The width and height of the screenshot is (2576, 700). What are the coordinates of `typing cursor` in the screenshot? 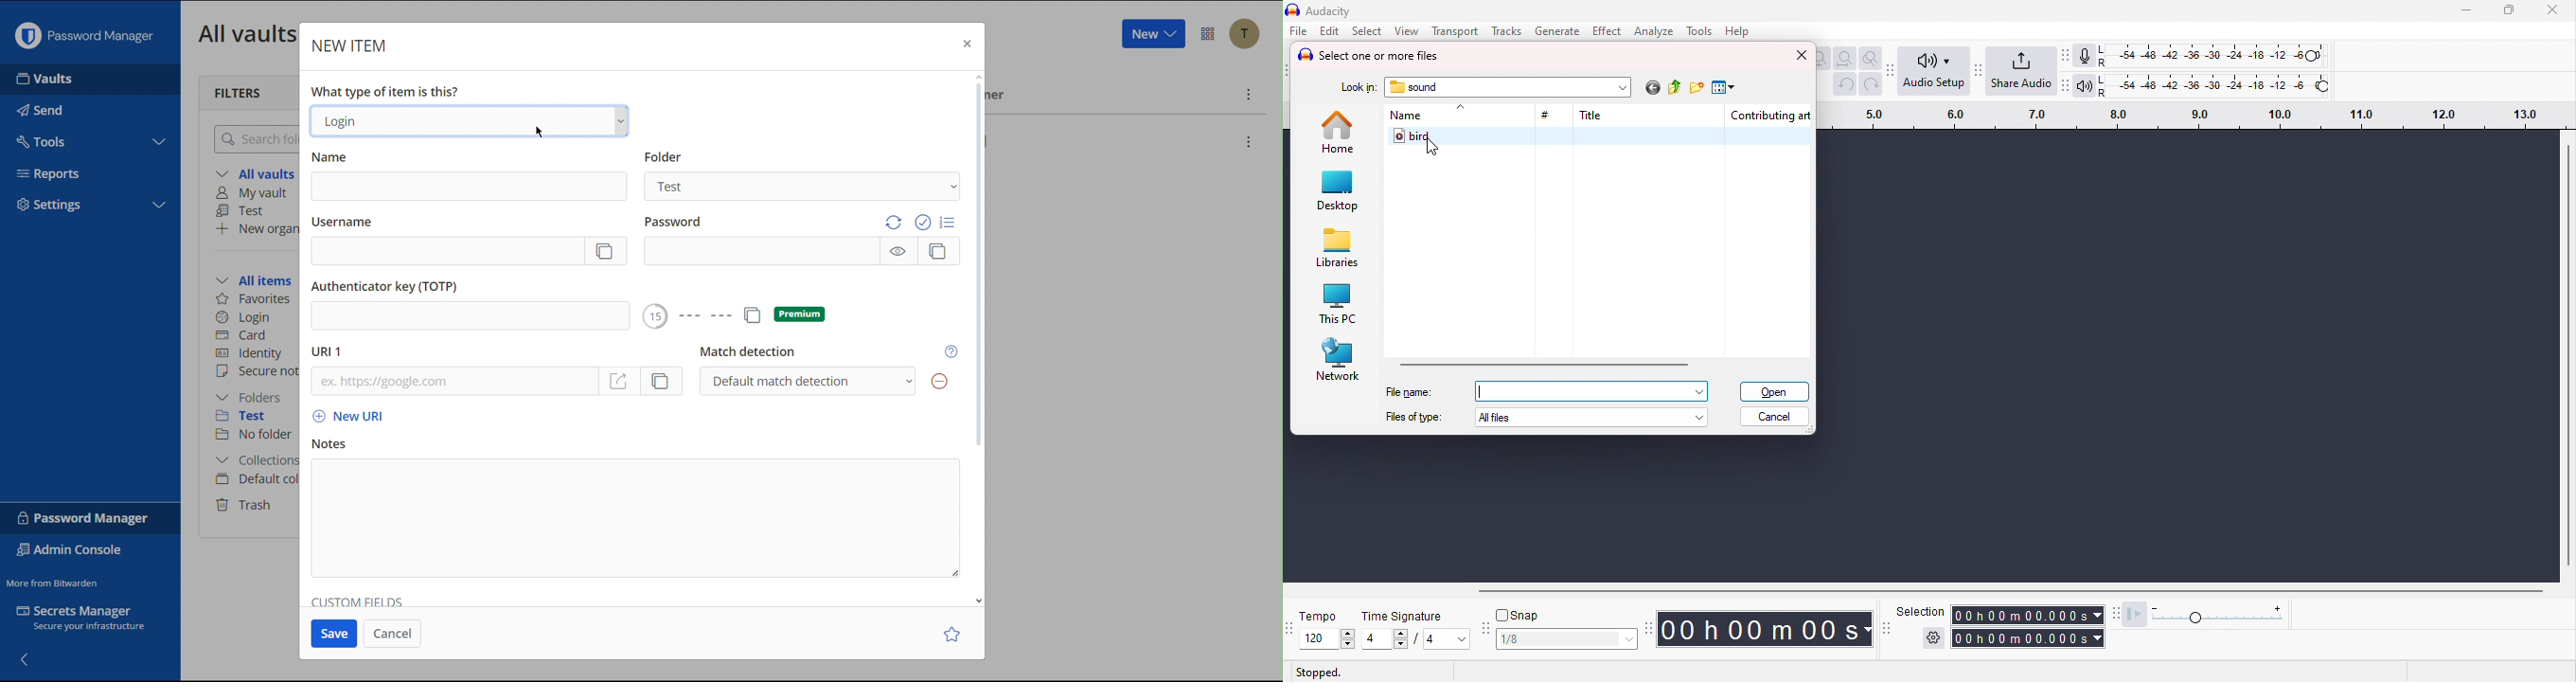 It's located at (1483, 390).